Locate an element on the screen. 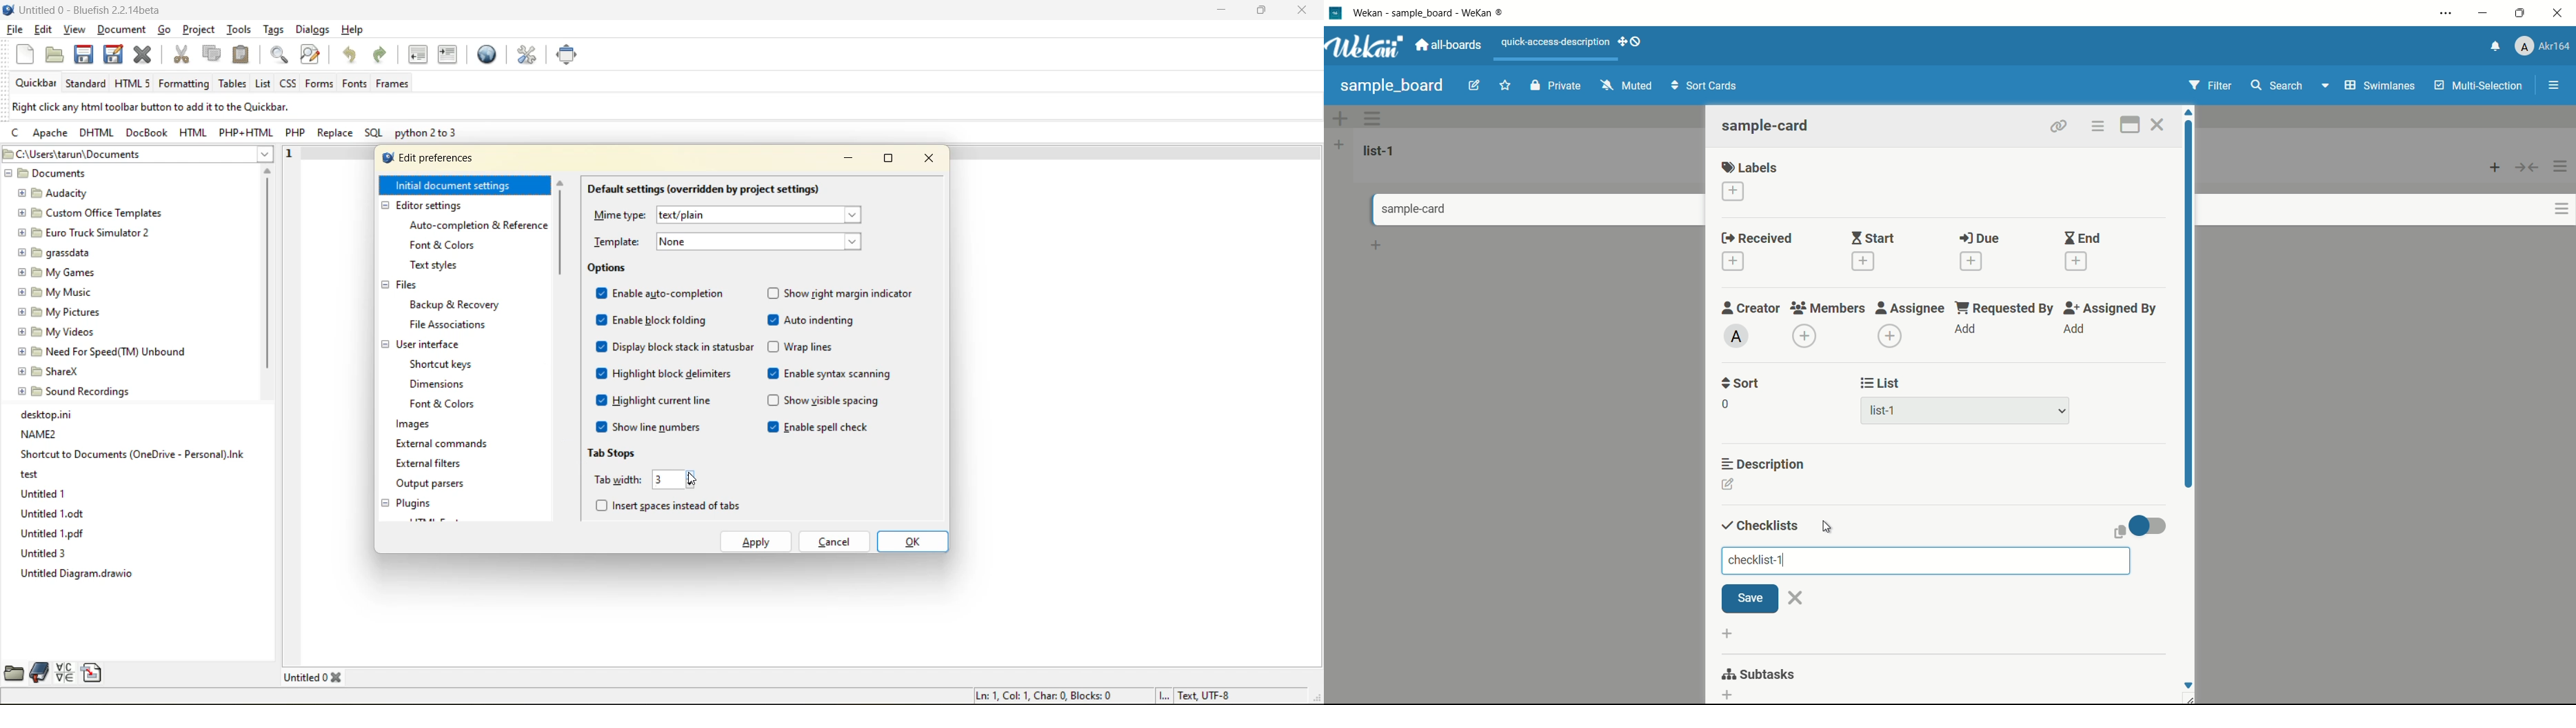 The image size is (2576, 728). increase is located at coordinates (694, 475).